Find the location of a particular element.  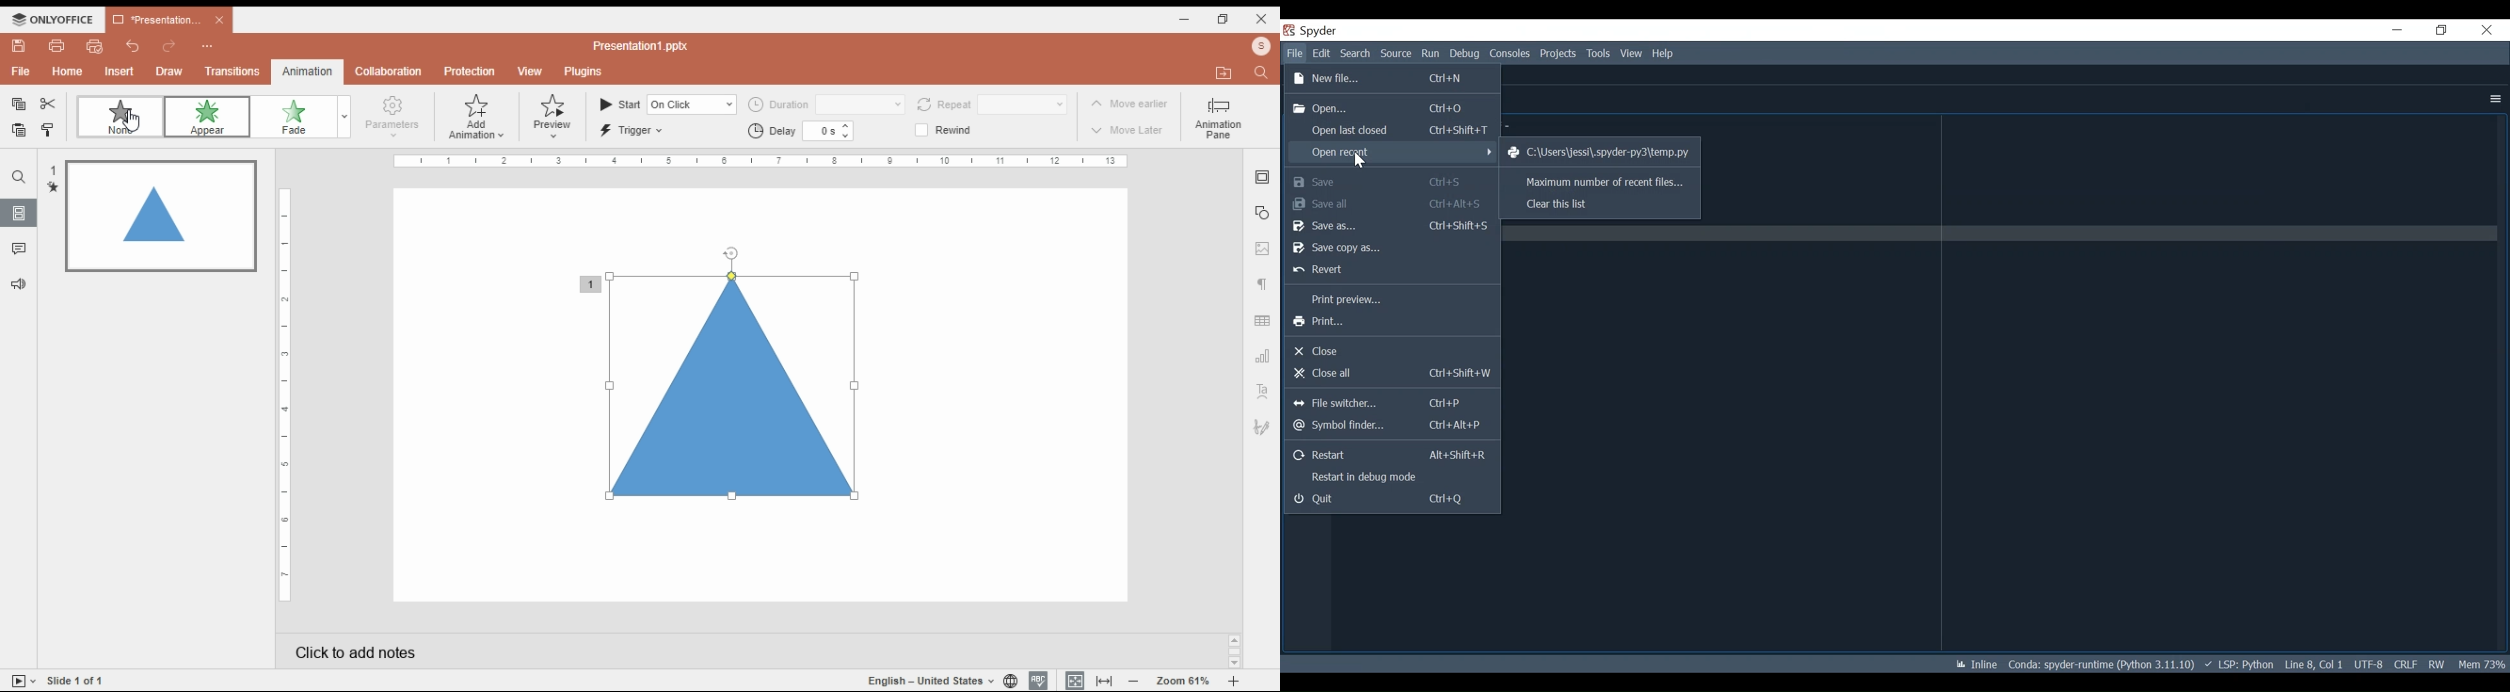

fit to slide is located at coordinates (1077, 681).